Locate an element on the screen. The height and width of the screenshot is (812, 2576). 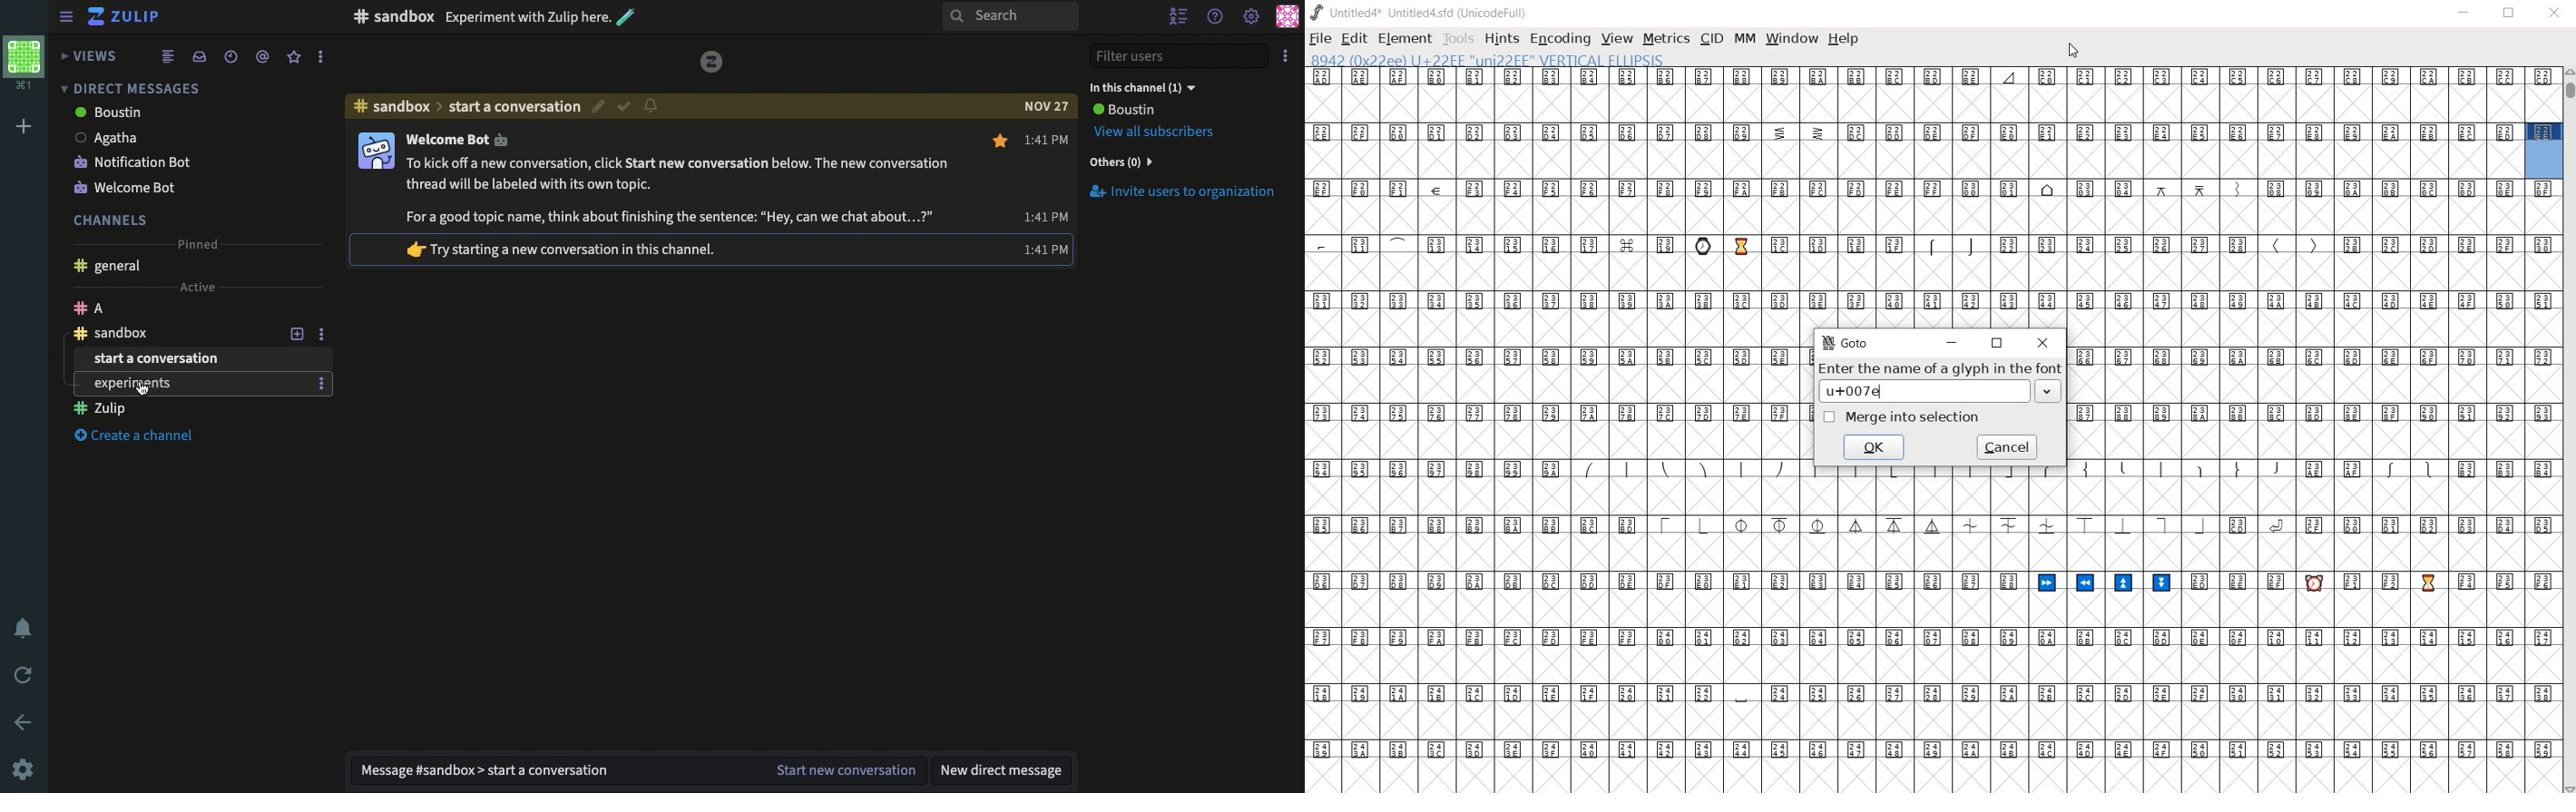
glyph characters is located at coordinates (2178, 634).